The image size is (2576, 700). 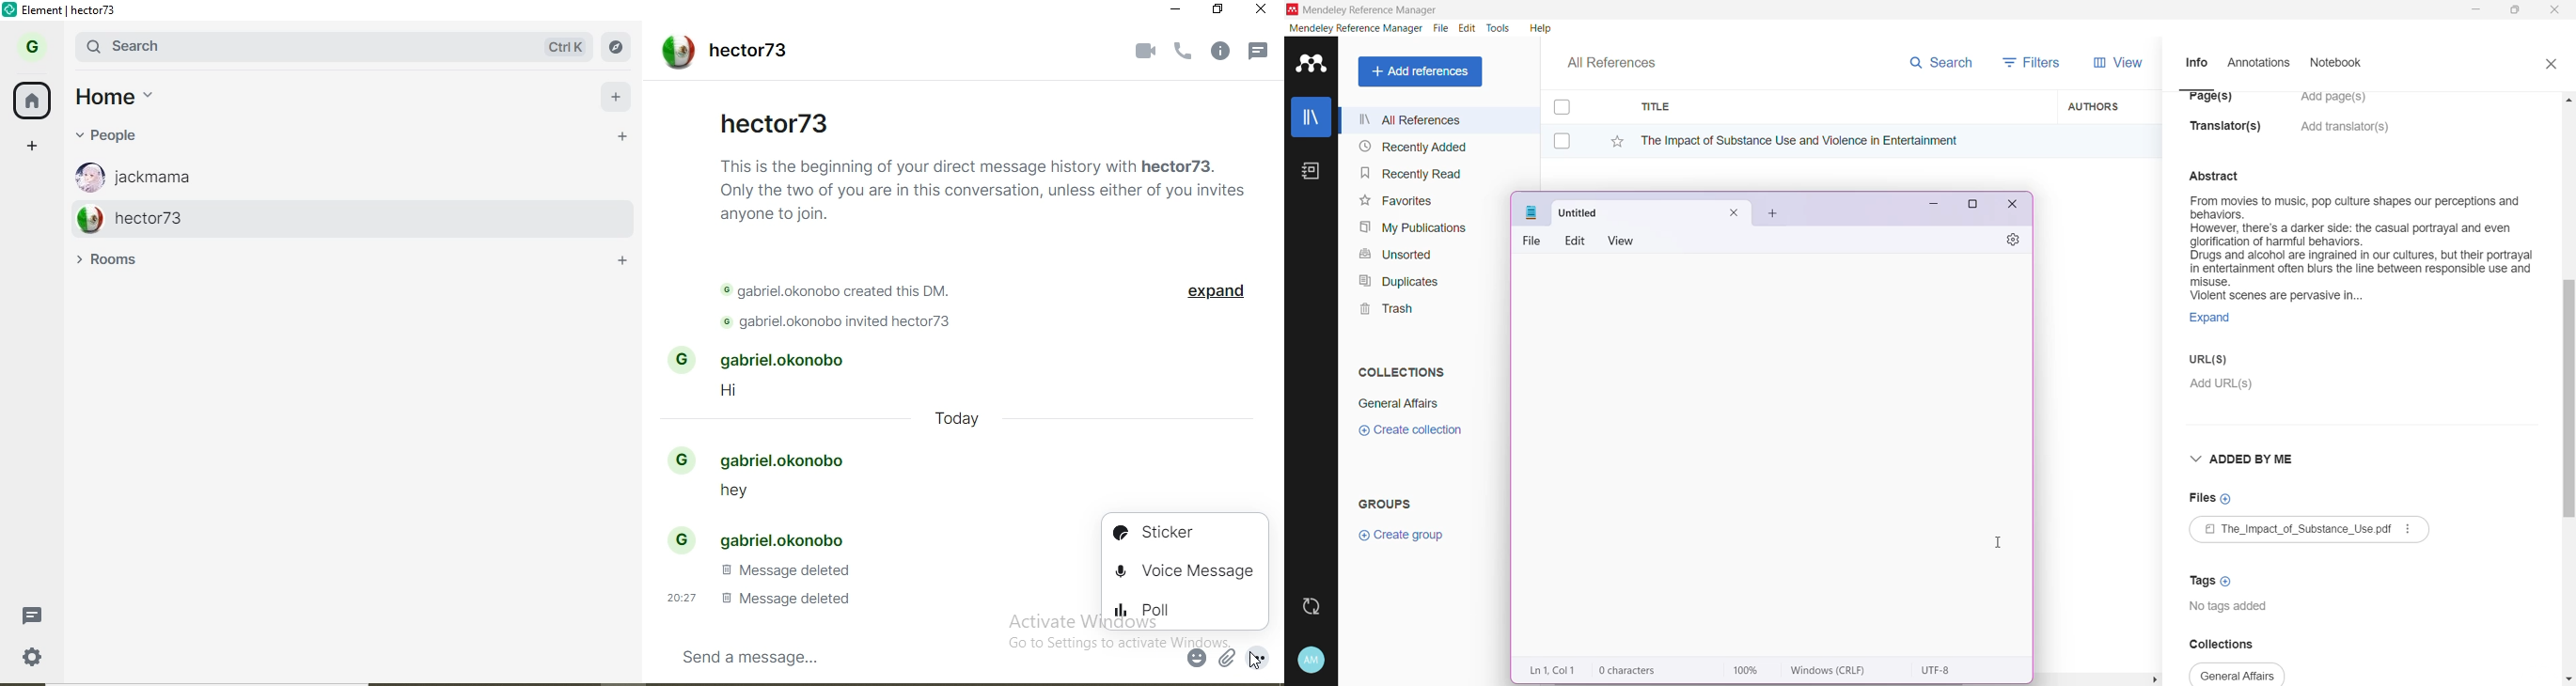 I want to click on rooms, so click(x=117, y=260).